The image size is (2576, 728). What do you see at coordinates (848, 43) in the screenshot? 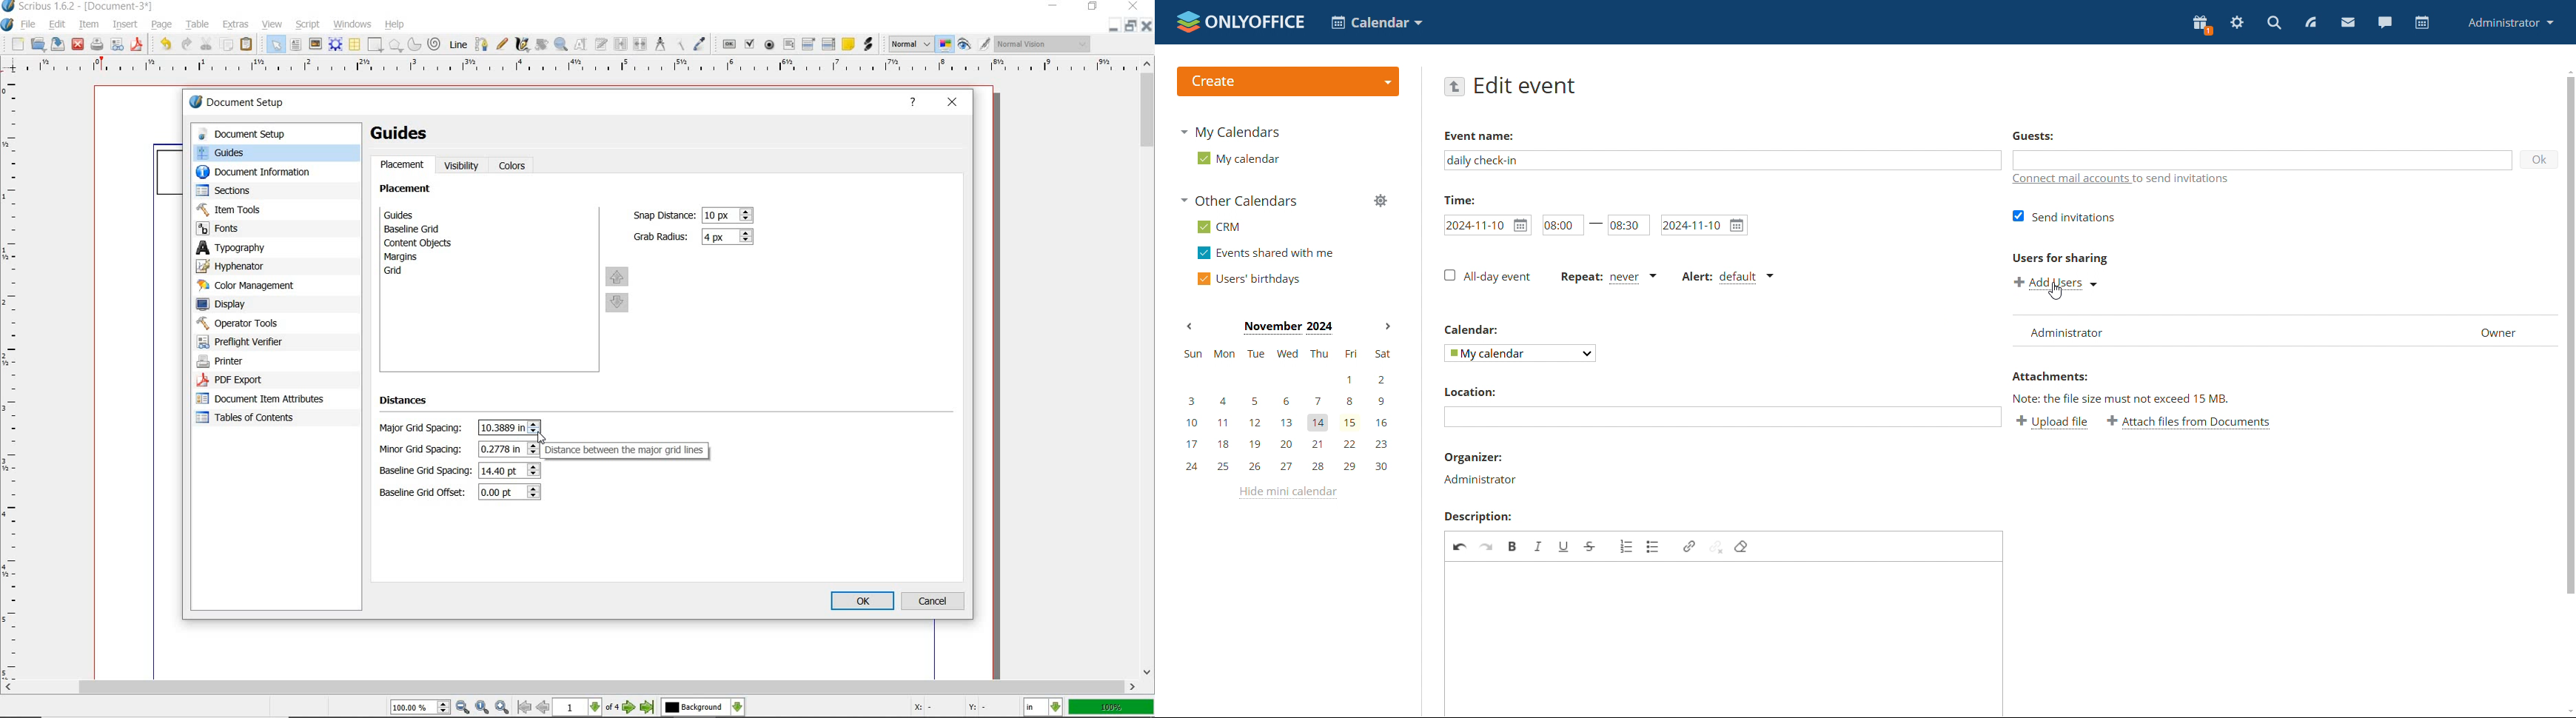
I see `text annotation` at bounding box center [848, 43].